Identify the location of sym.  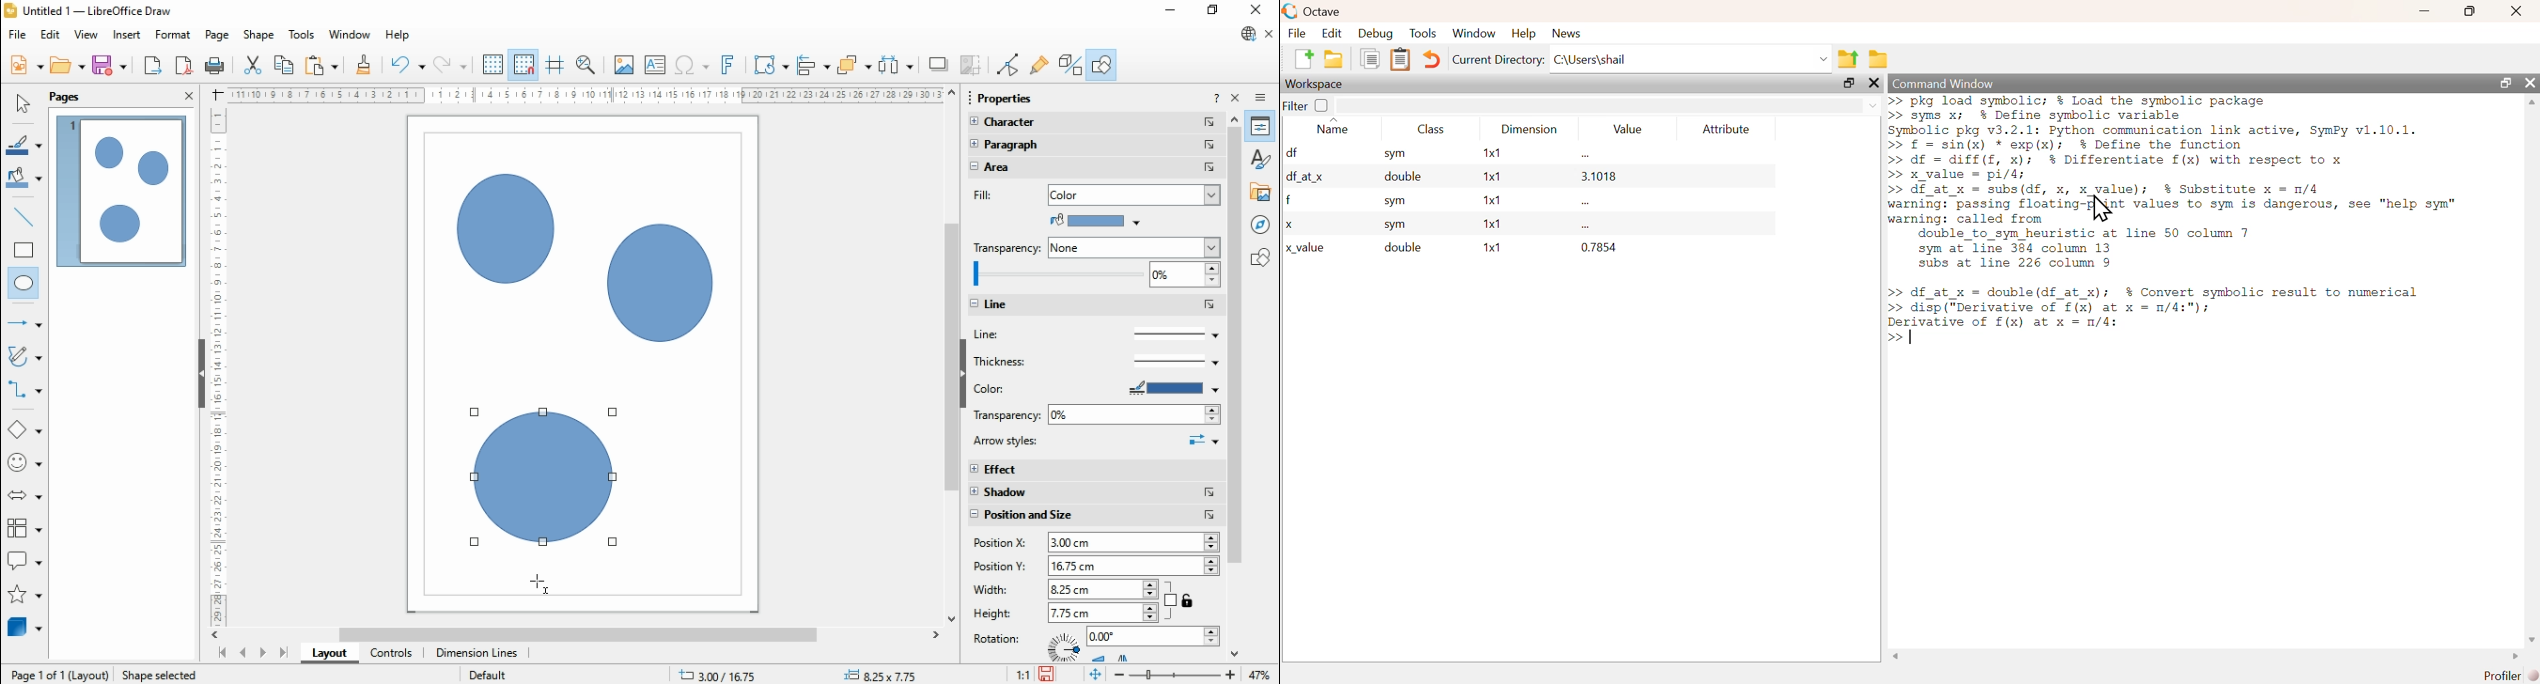
(1396, 226).